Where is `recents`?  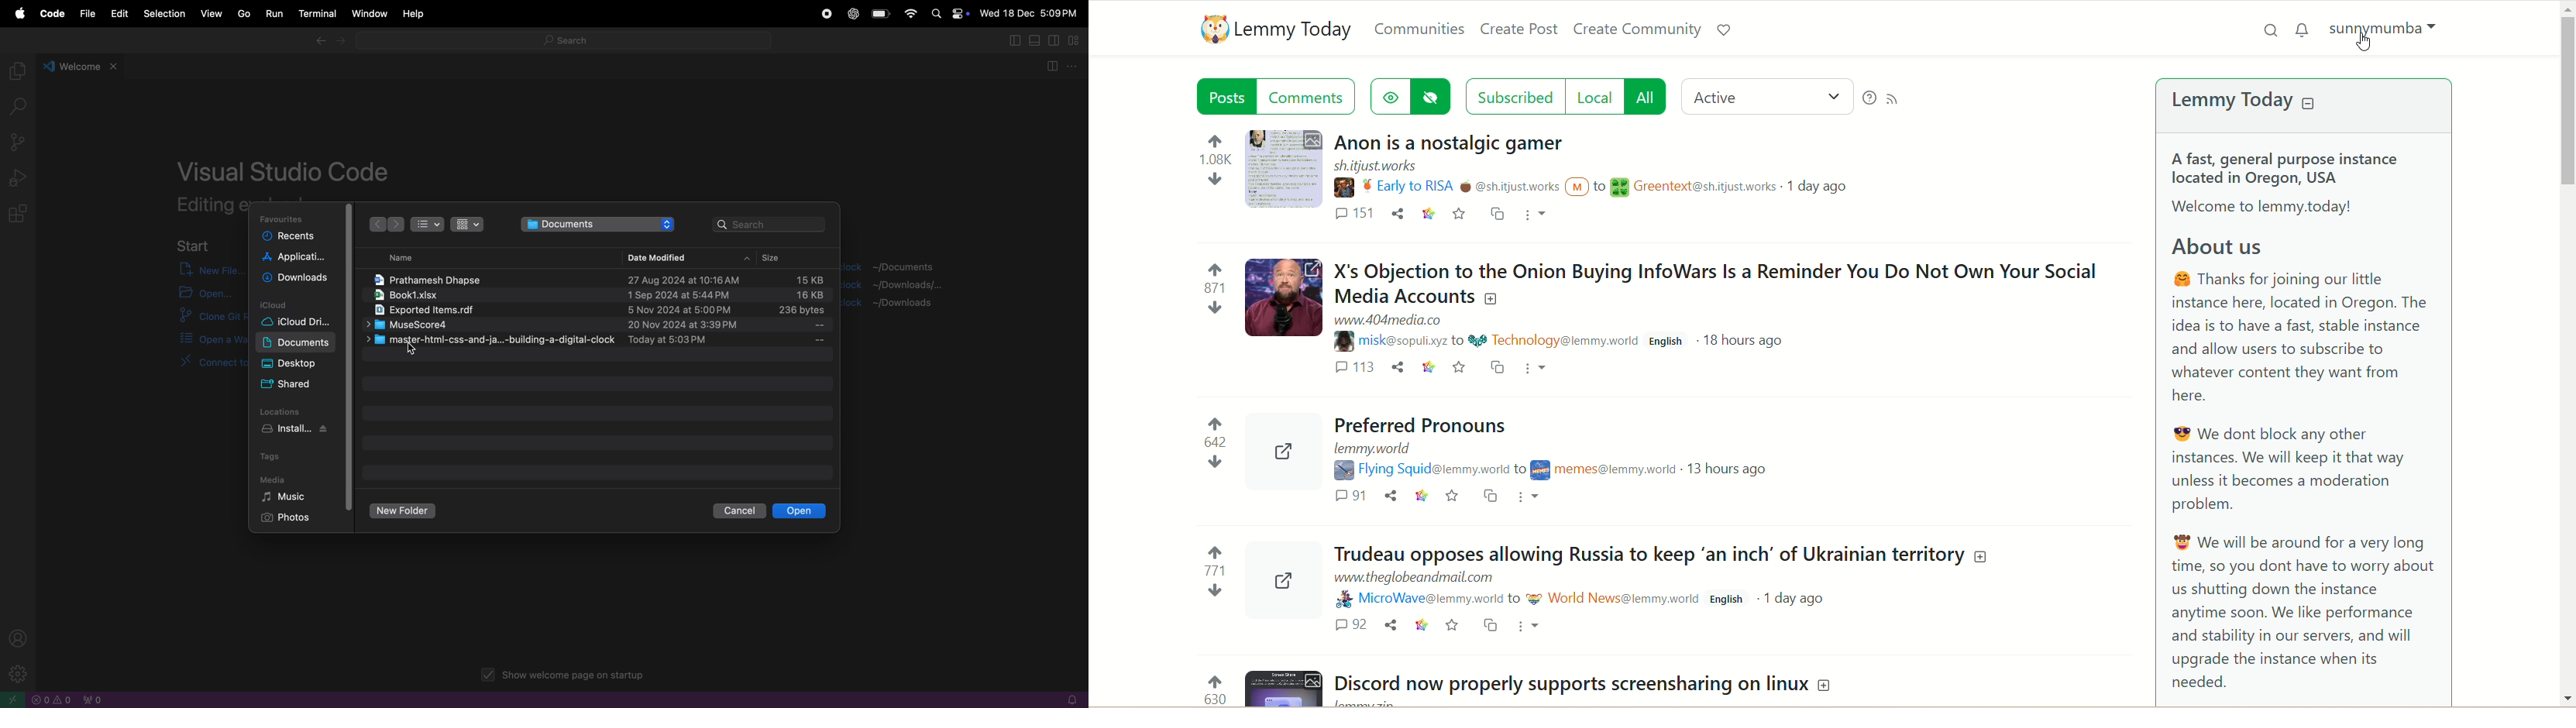
recents is located at coordinates (296, 238).